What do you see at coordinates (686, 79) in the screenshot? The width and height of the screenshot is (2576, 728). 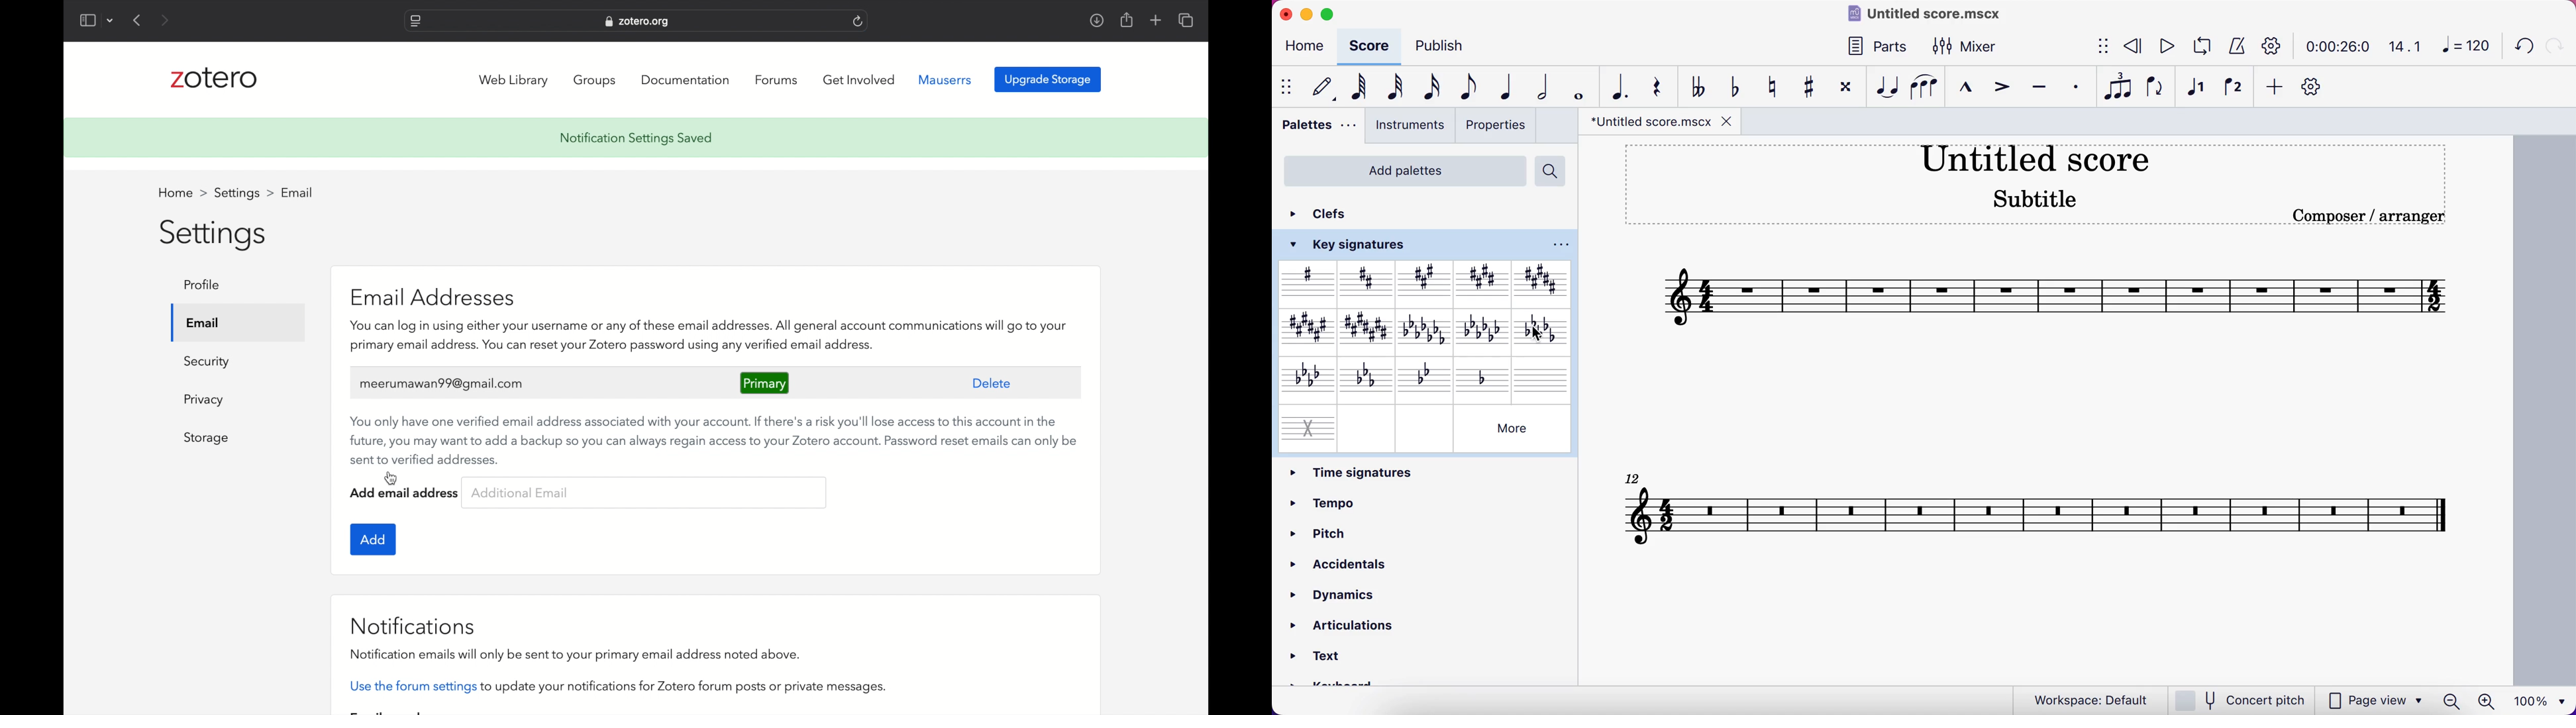 I see `documentation` at bounding box center [686, 79].